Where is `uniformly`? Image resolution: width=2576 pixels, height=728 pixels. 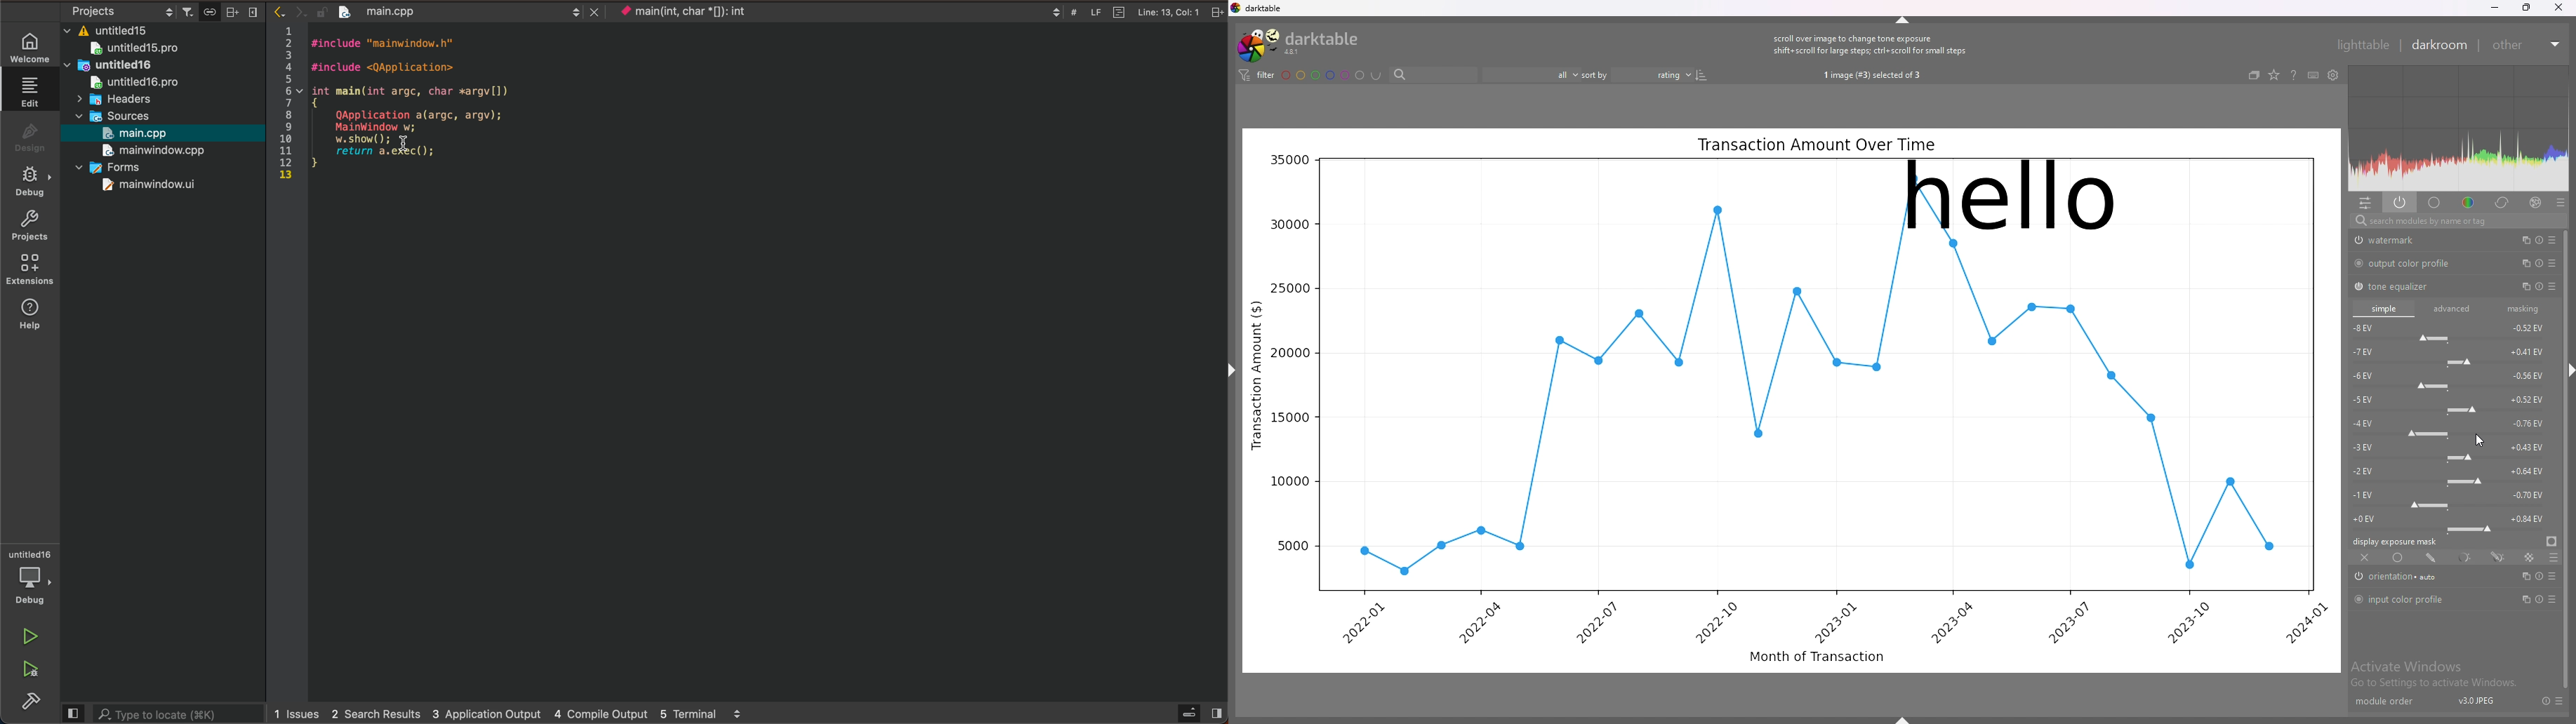
uniformly is located at coordinates (2400, 557).